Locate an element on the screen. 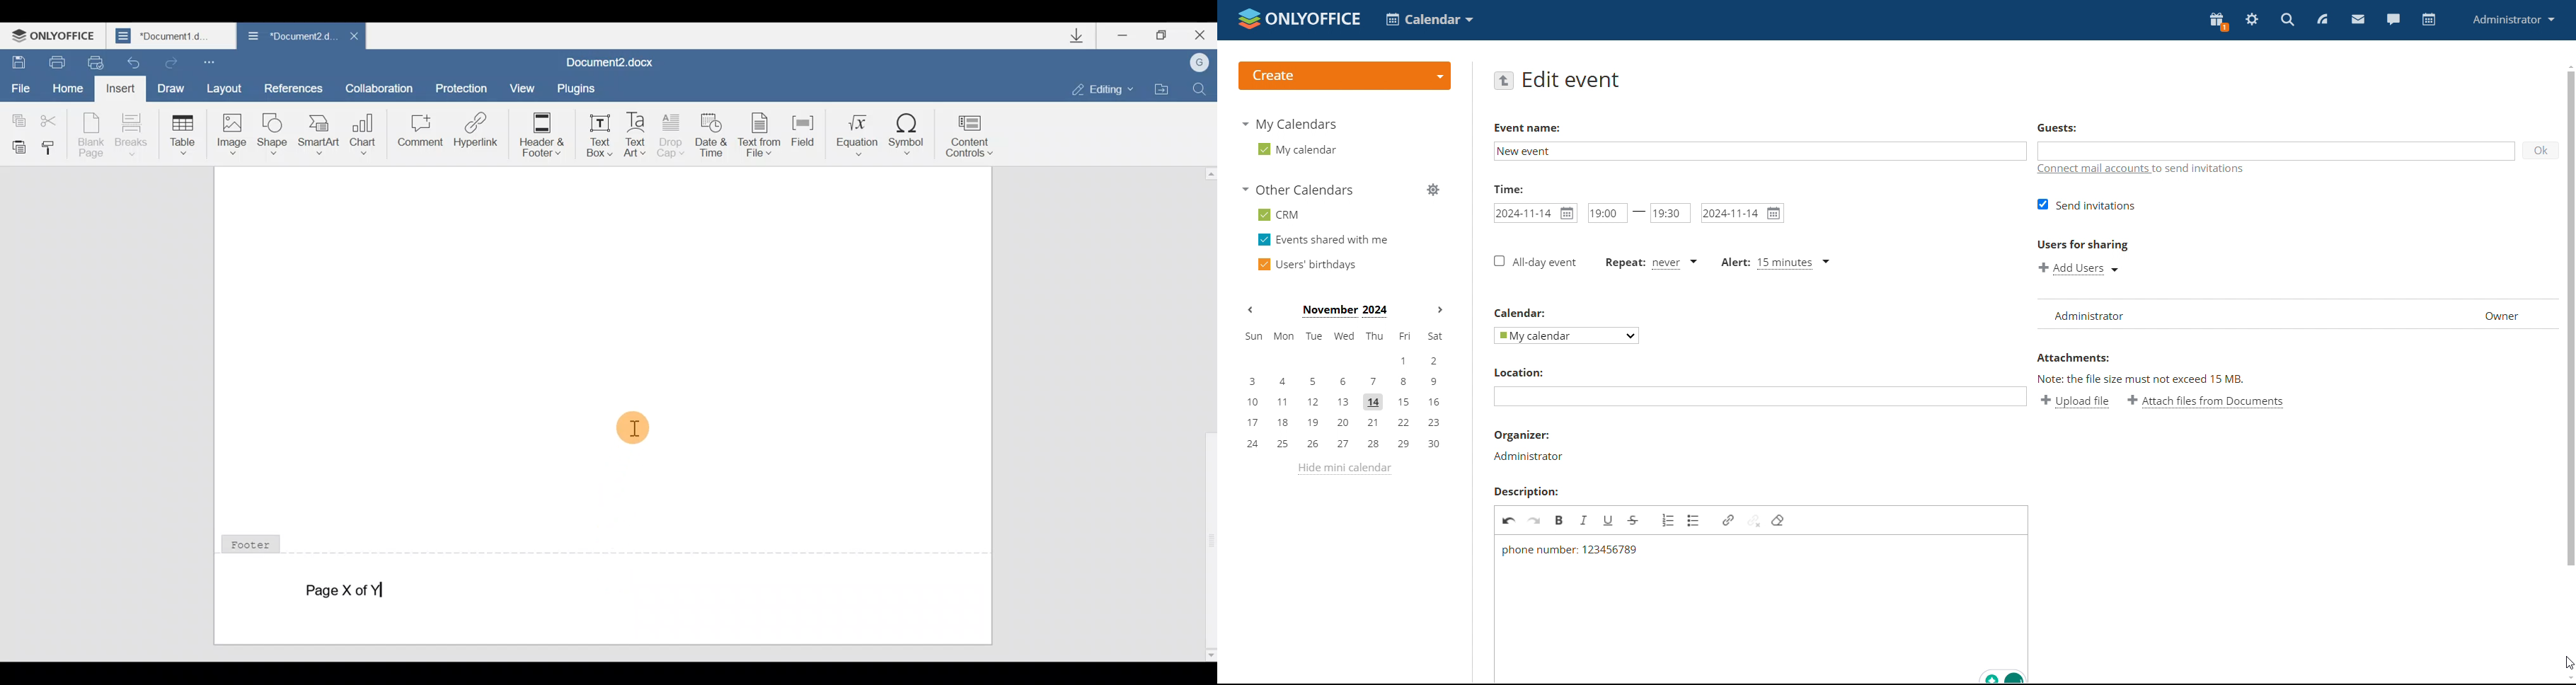 Image resolution: width=2576 pixels, height=700 pixels. calendar is located at coordinates (2429, 20).